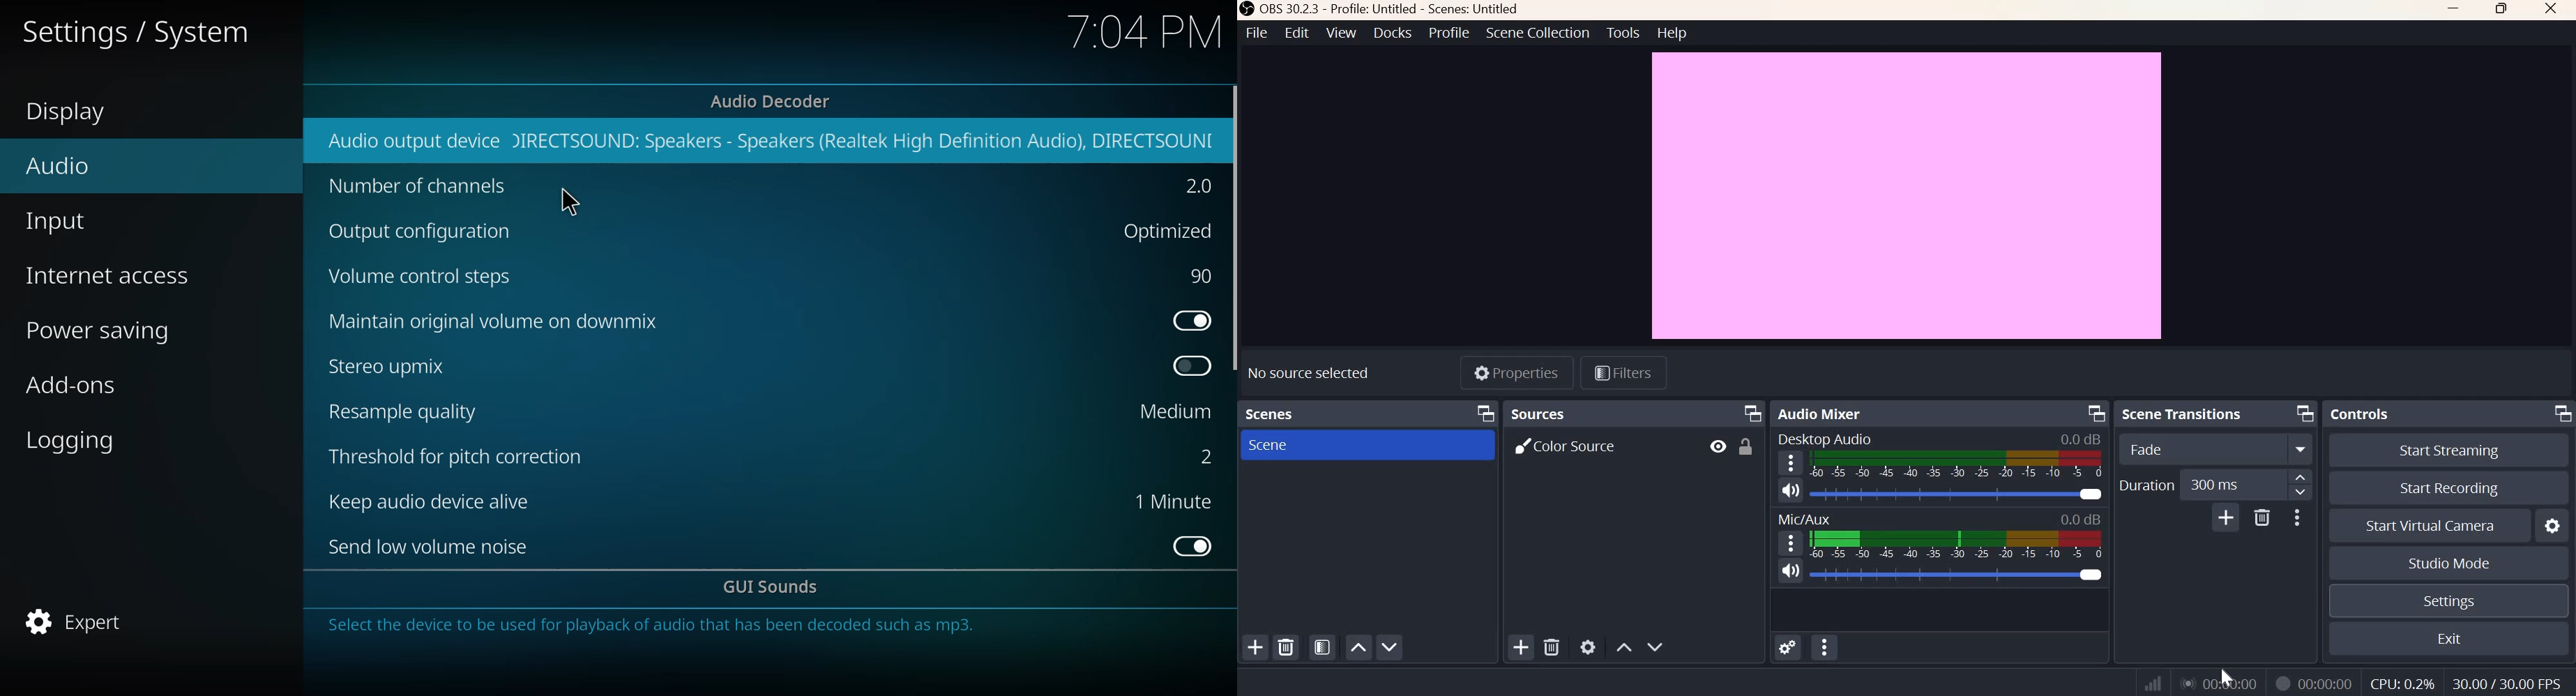  Describe the element at coordinates (1270, 412) in the screenshot. I see `Scenes` at that location.